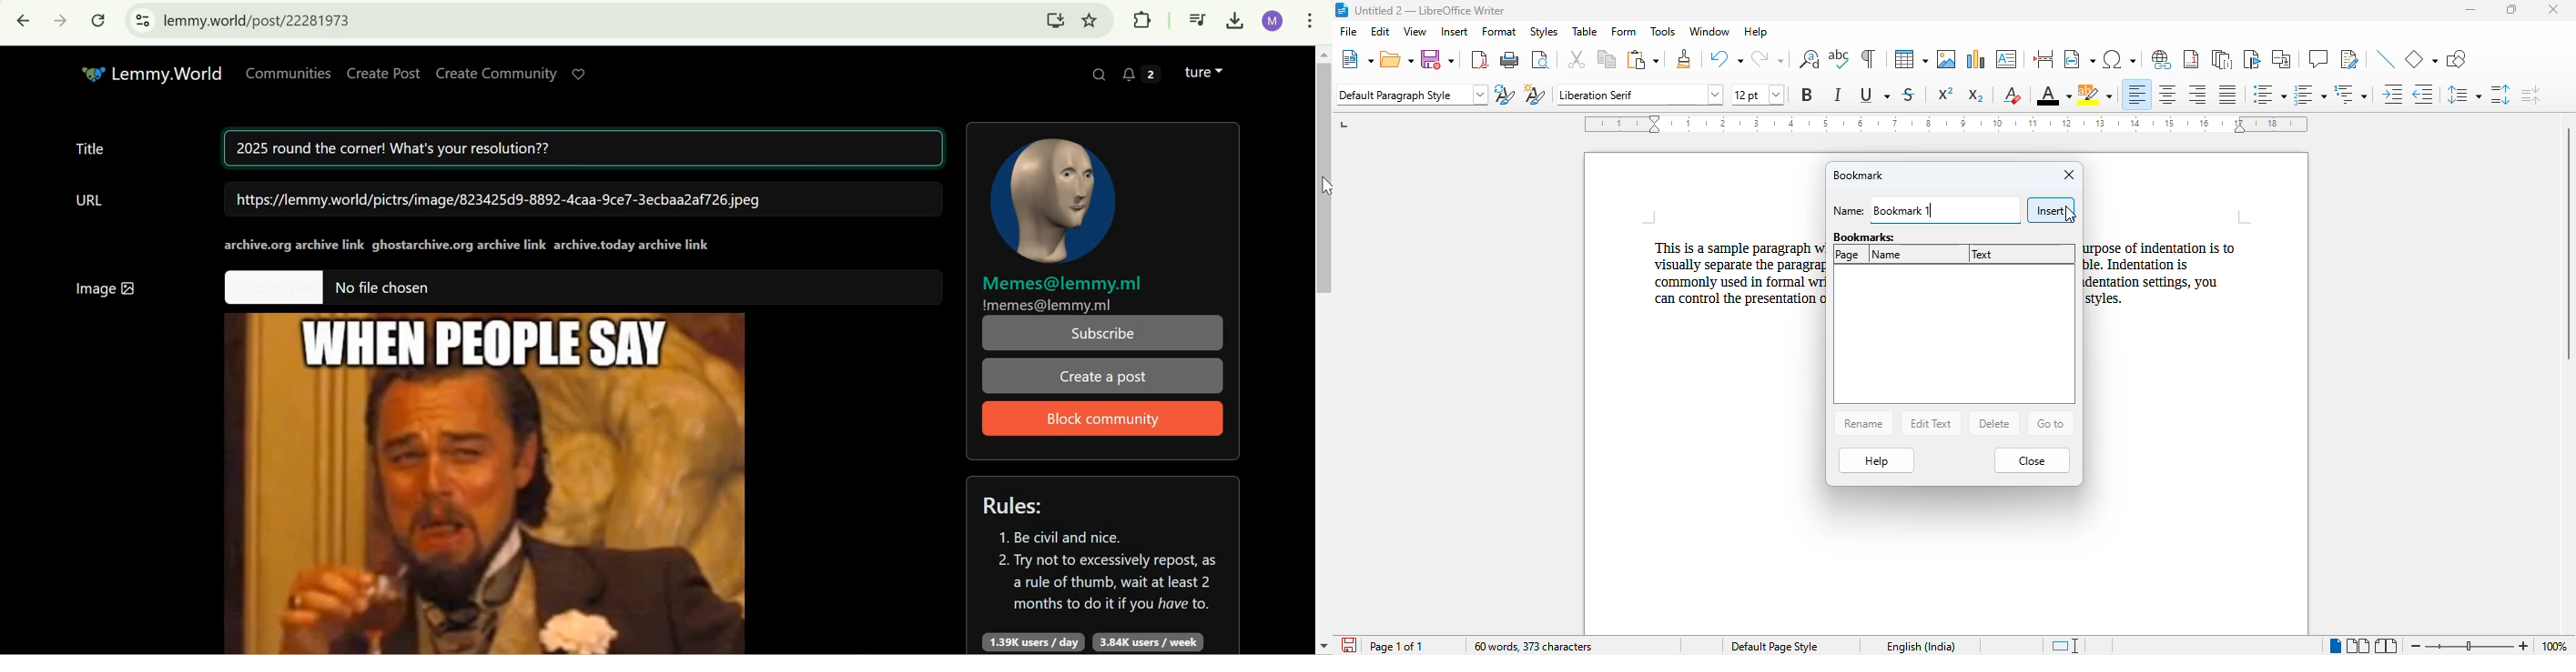  Describe the element at coordinates (1396, 646) in the screenshot. I see `page 1 of 1` at that location.